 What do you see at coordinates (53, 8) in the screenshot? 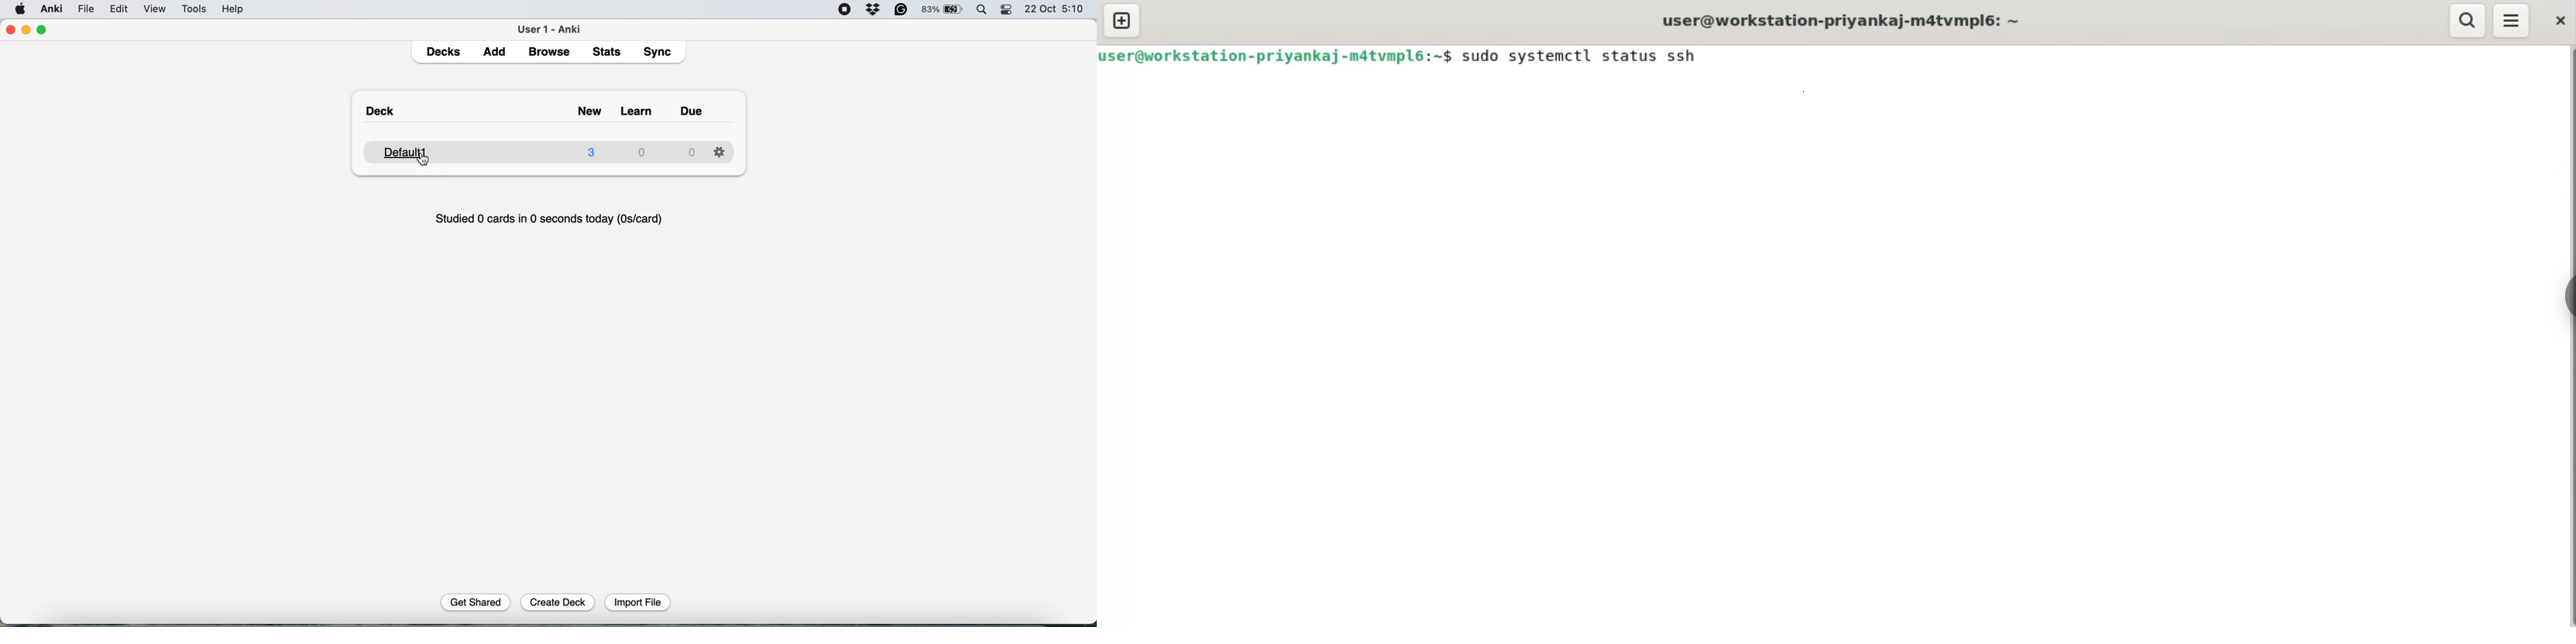
I see `anki` at bounding box center [53, 8].